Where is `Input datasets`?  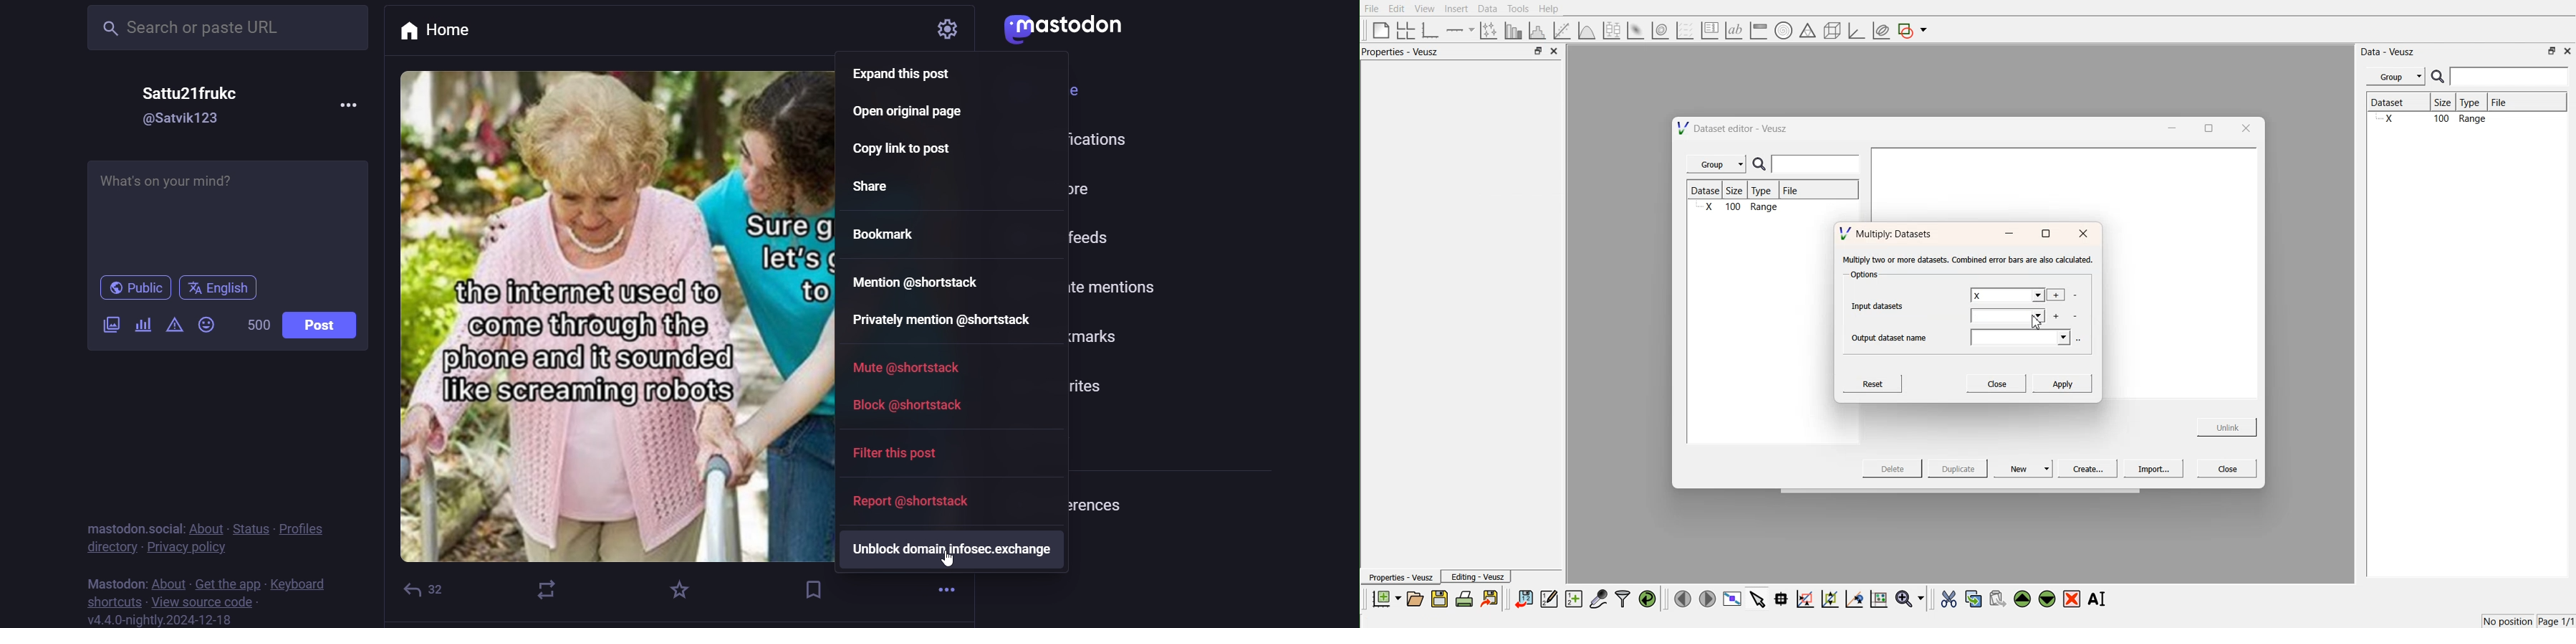 Input datasets is located at coordinates (1881, 304).